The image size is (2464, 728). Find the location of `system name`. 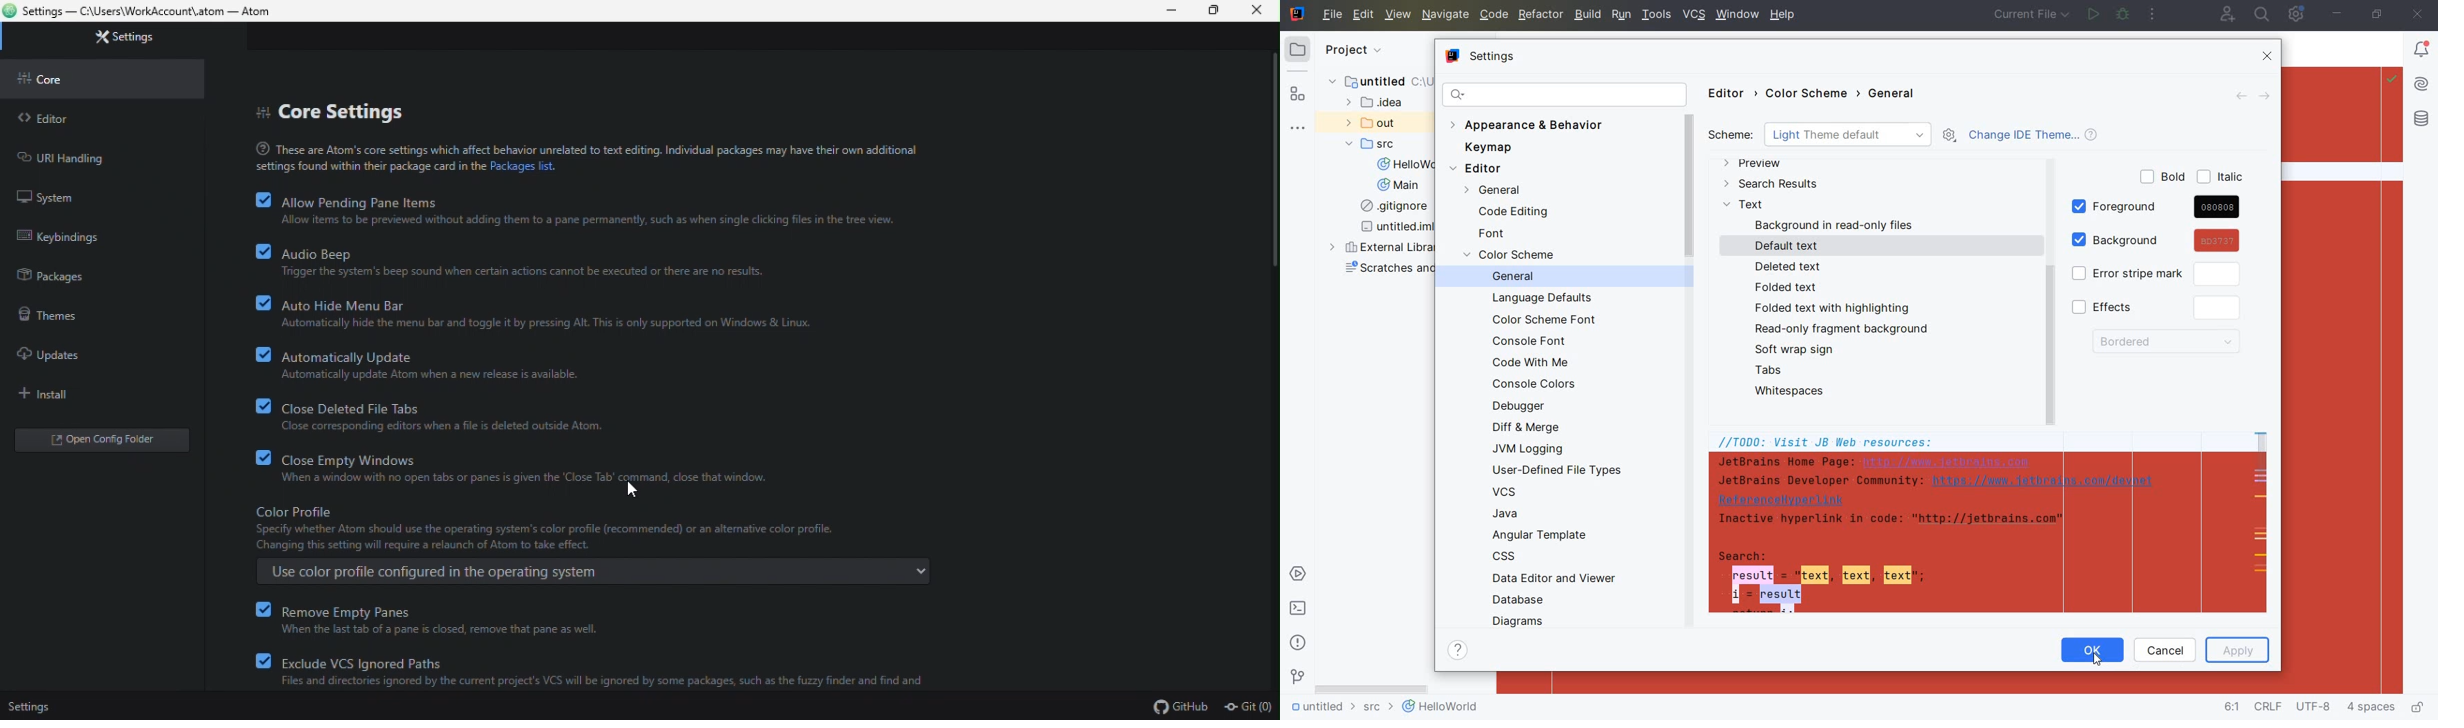

system name is located at coordinates (1297, 14).